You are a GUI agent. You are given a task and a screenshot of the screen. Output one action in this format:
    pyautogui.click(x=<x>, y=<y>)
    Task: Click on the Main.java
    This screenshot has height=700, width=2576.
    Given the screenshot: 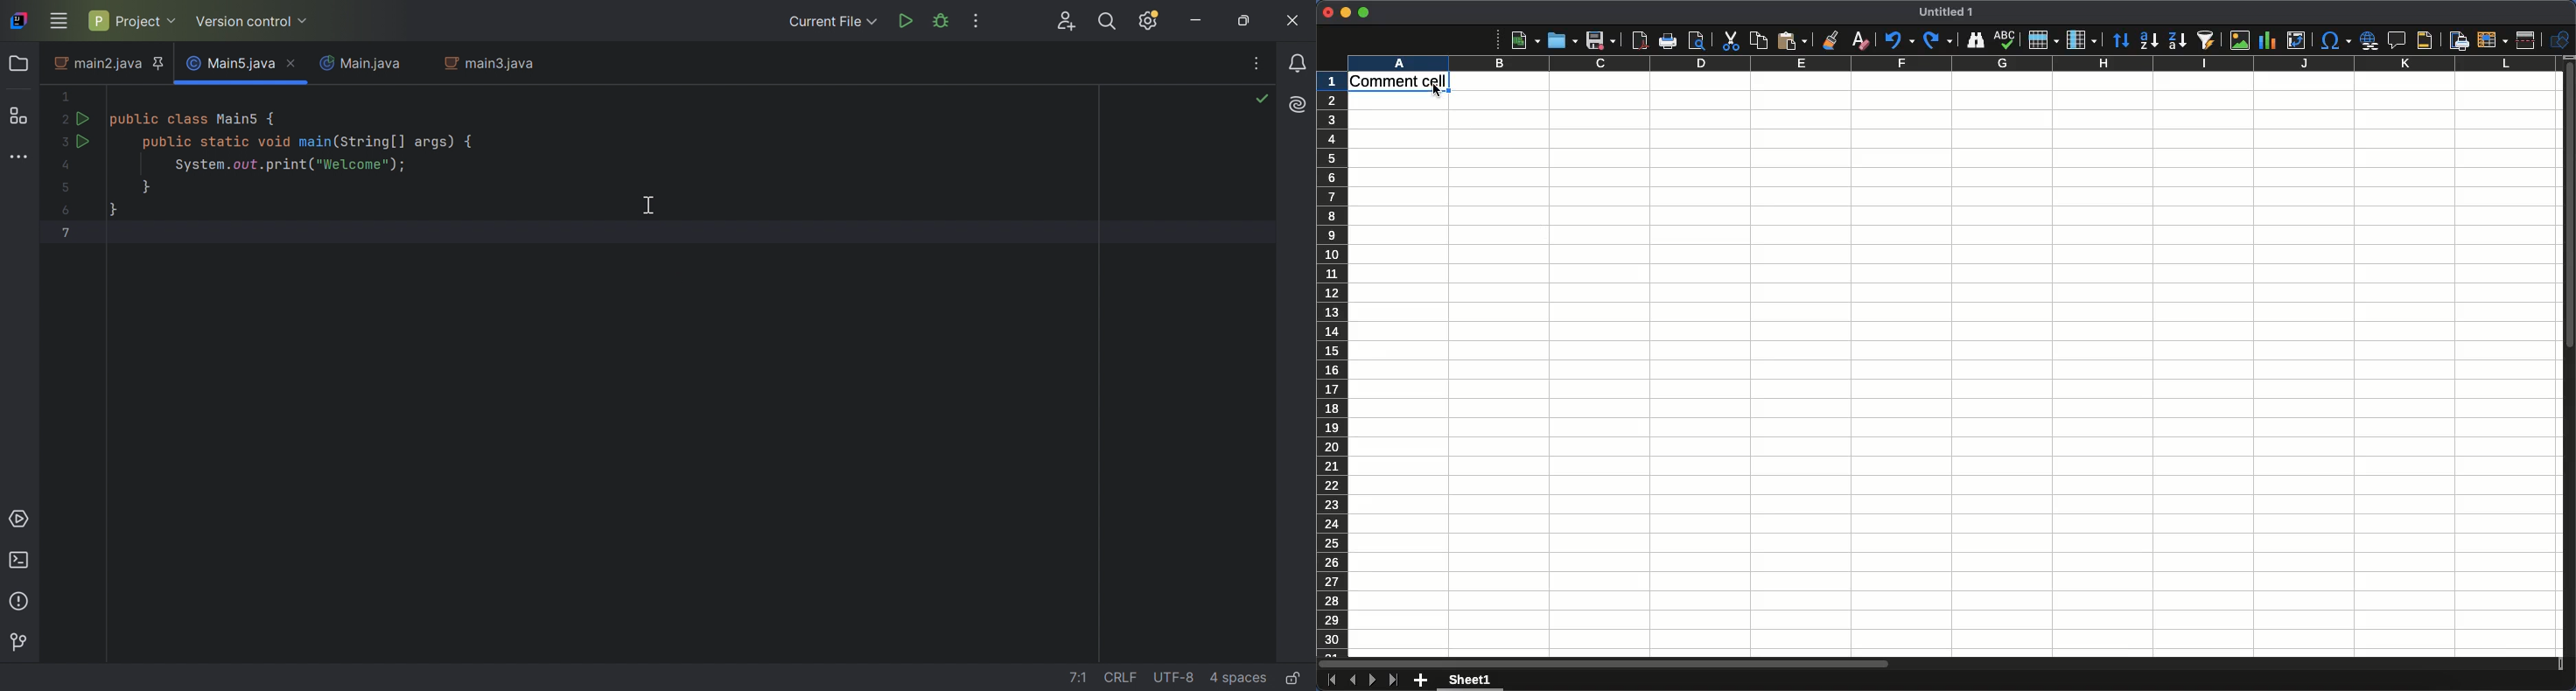 What is the action you would take?
    pyautogui.click(x=363, y=64)
    